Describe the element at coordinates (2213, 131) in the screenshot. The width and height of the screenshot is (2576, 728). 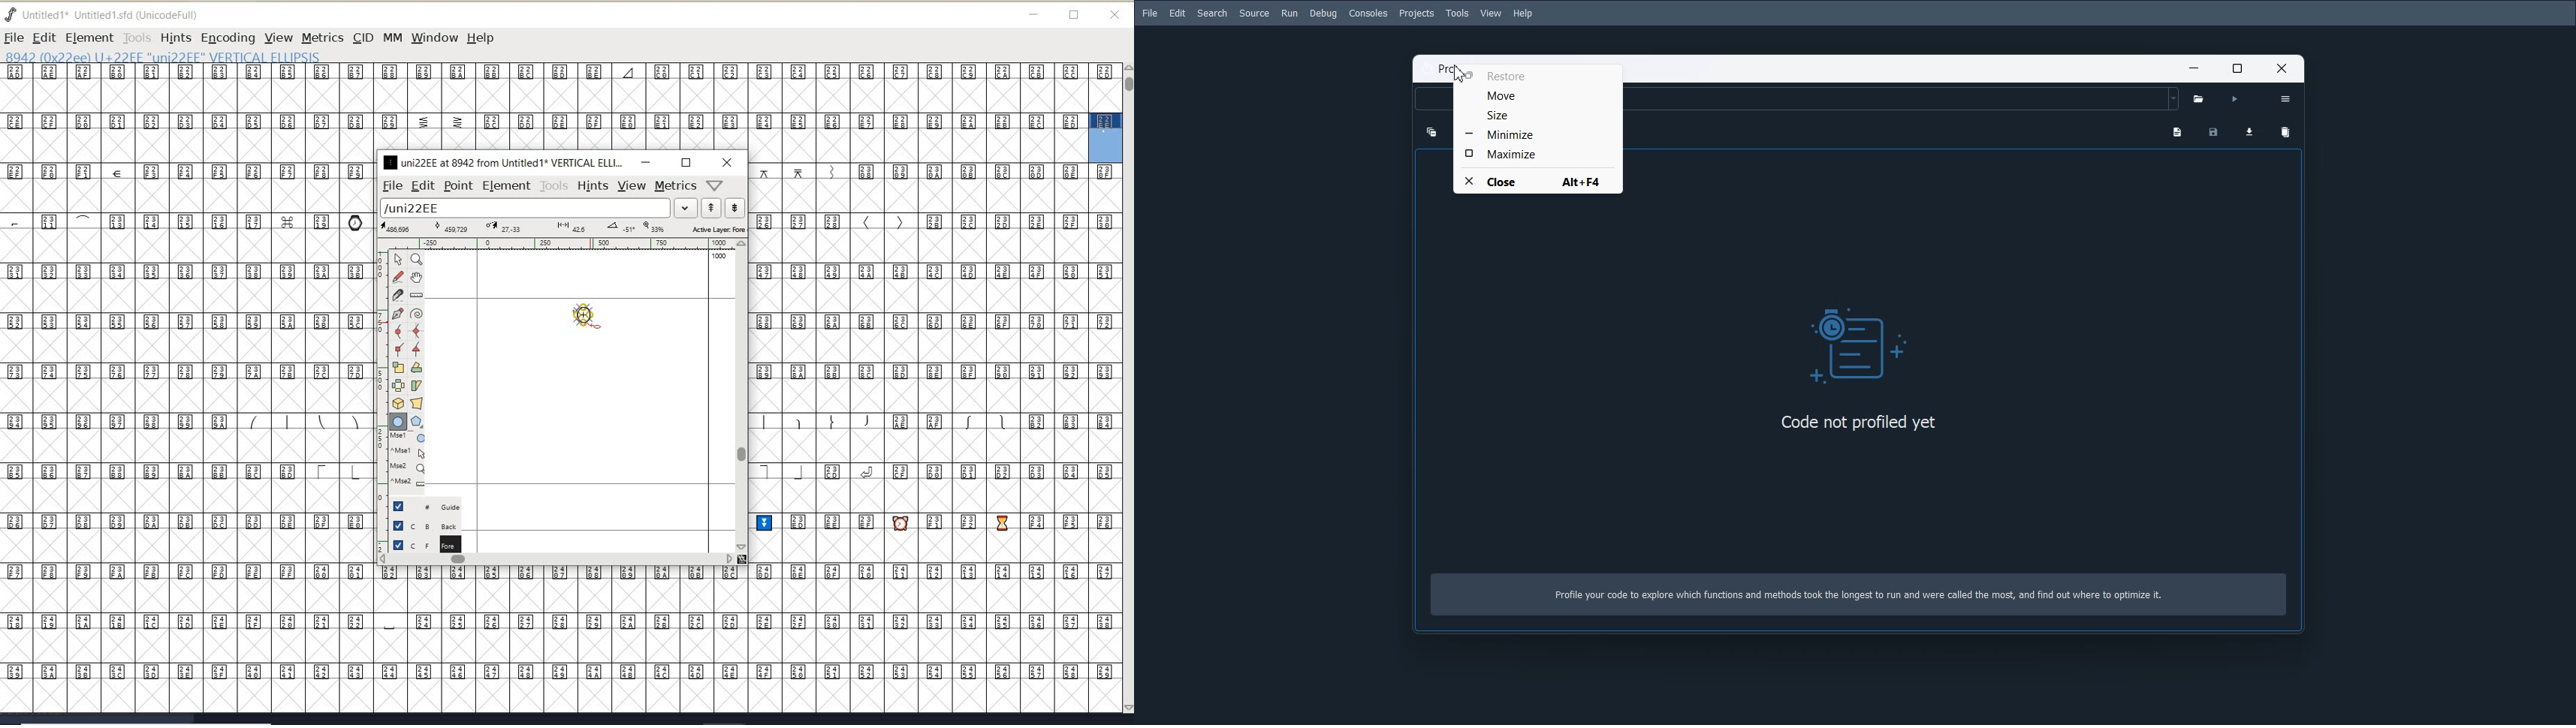
I see `Save Profiling data` at that location.